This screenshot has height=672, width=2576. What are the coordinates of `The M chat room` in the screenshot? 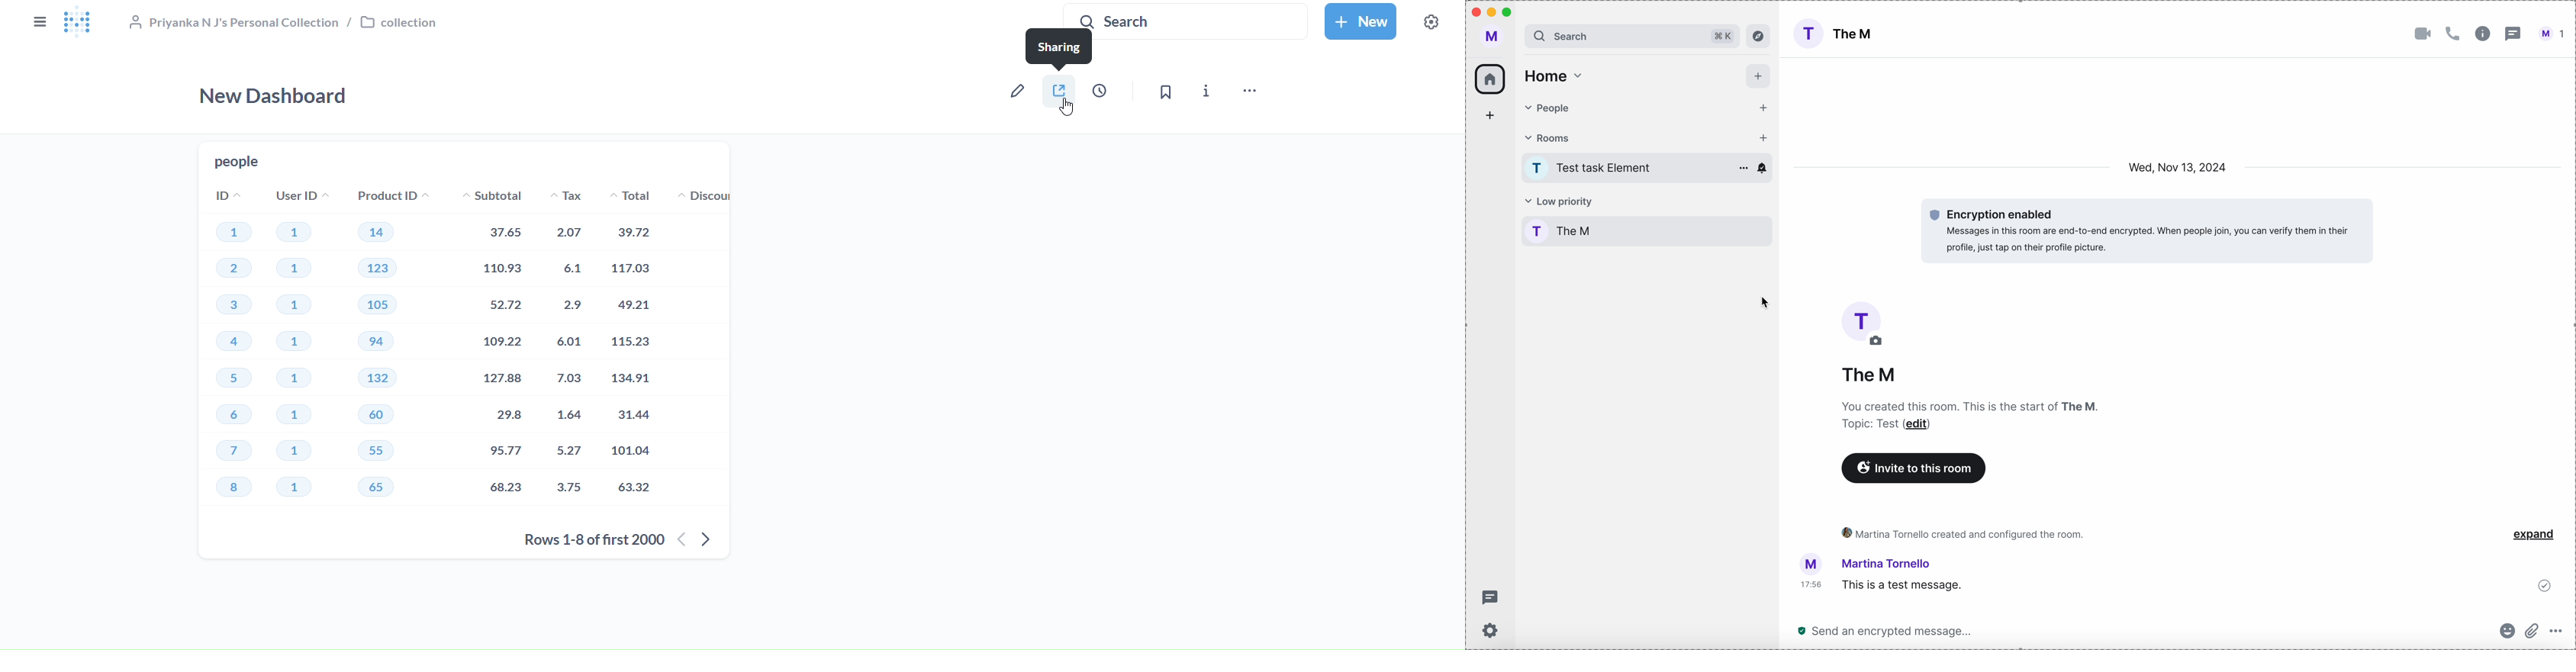 It's located at (1664, 234).